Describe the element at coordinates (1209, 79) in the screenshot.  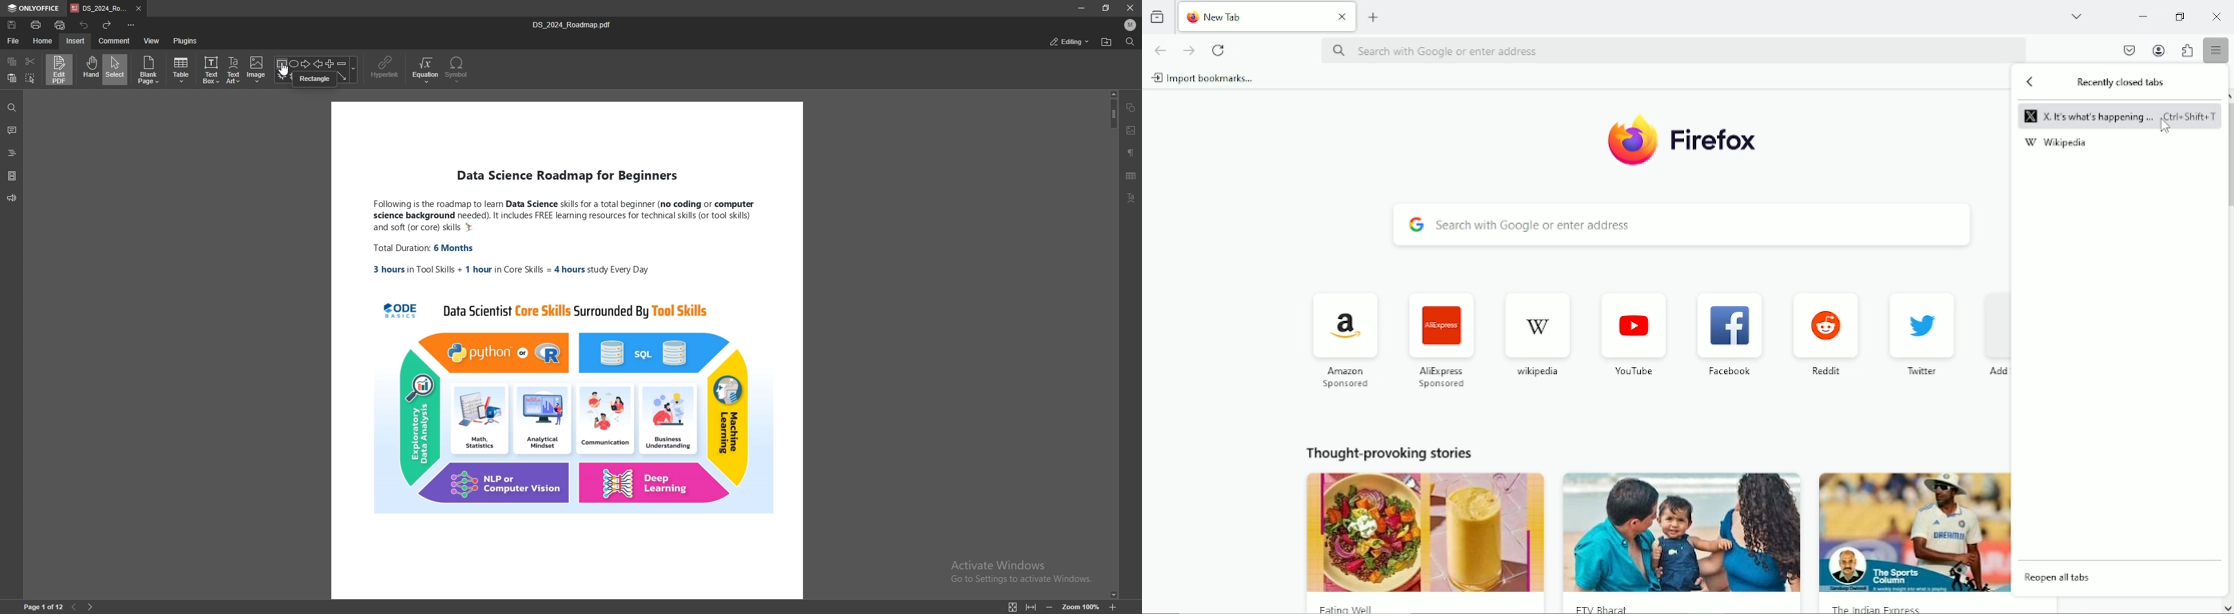
I see `import bookmarks` at that location.